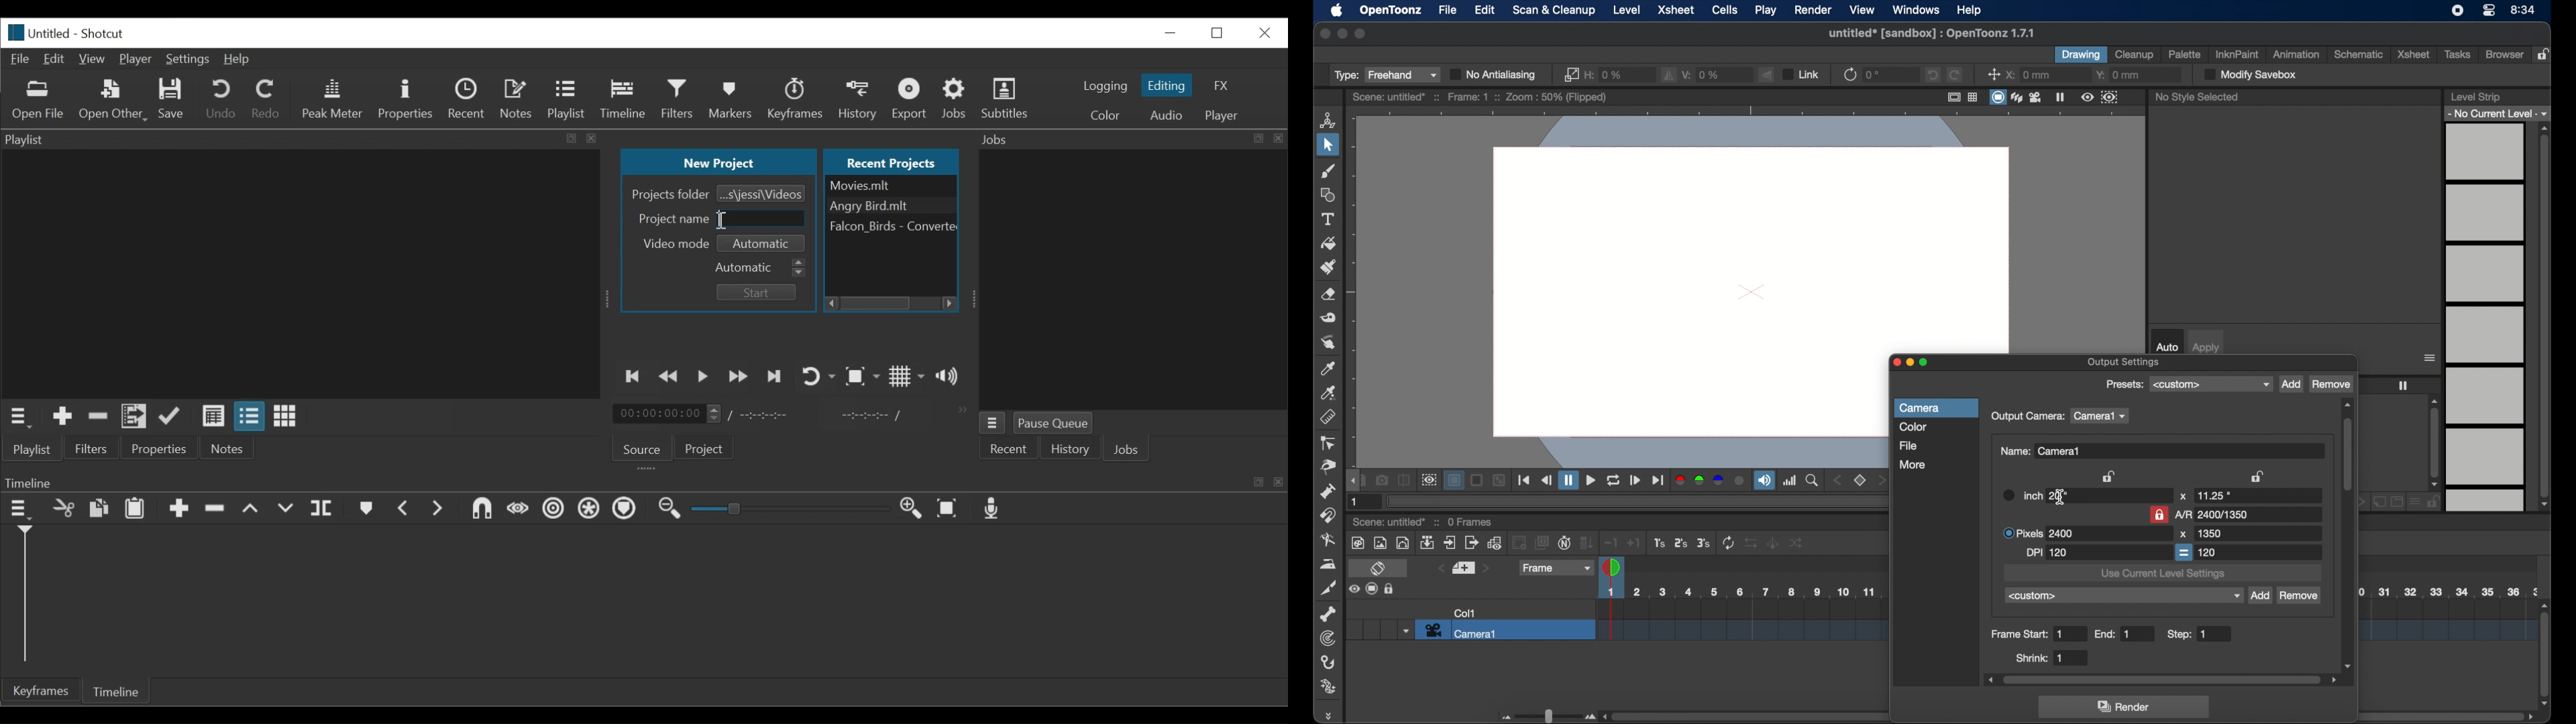 The width and height of the screenshot is (2576, 728). What do you see at coordinates (2295, 54) in the screenshot?
I see `animation` at bounding box center [2295, 54].